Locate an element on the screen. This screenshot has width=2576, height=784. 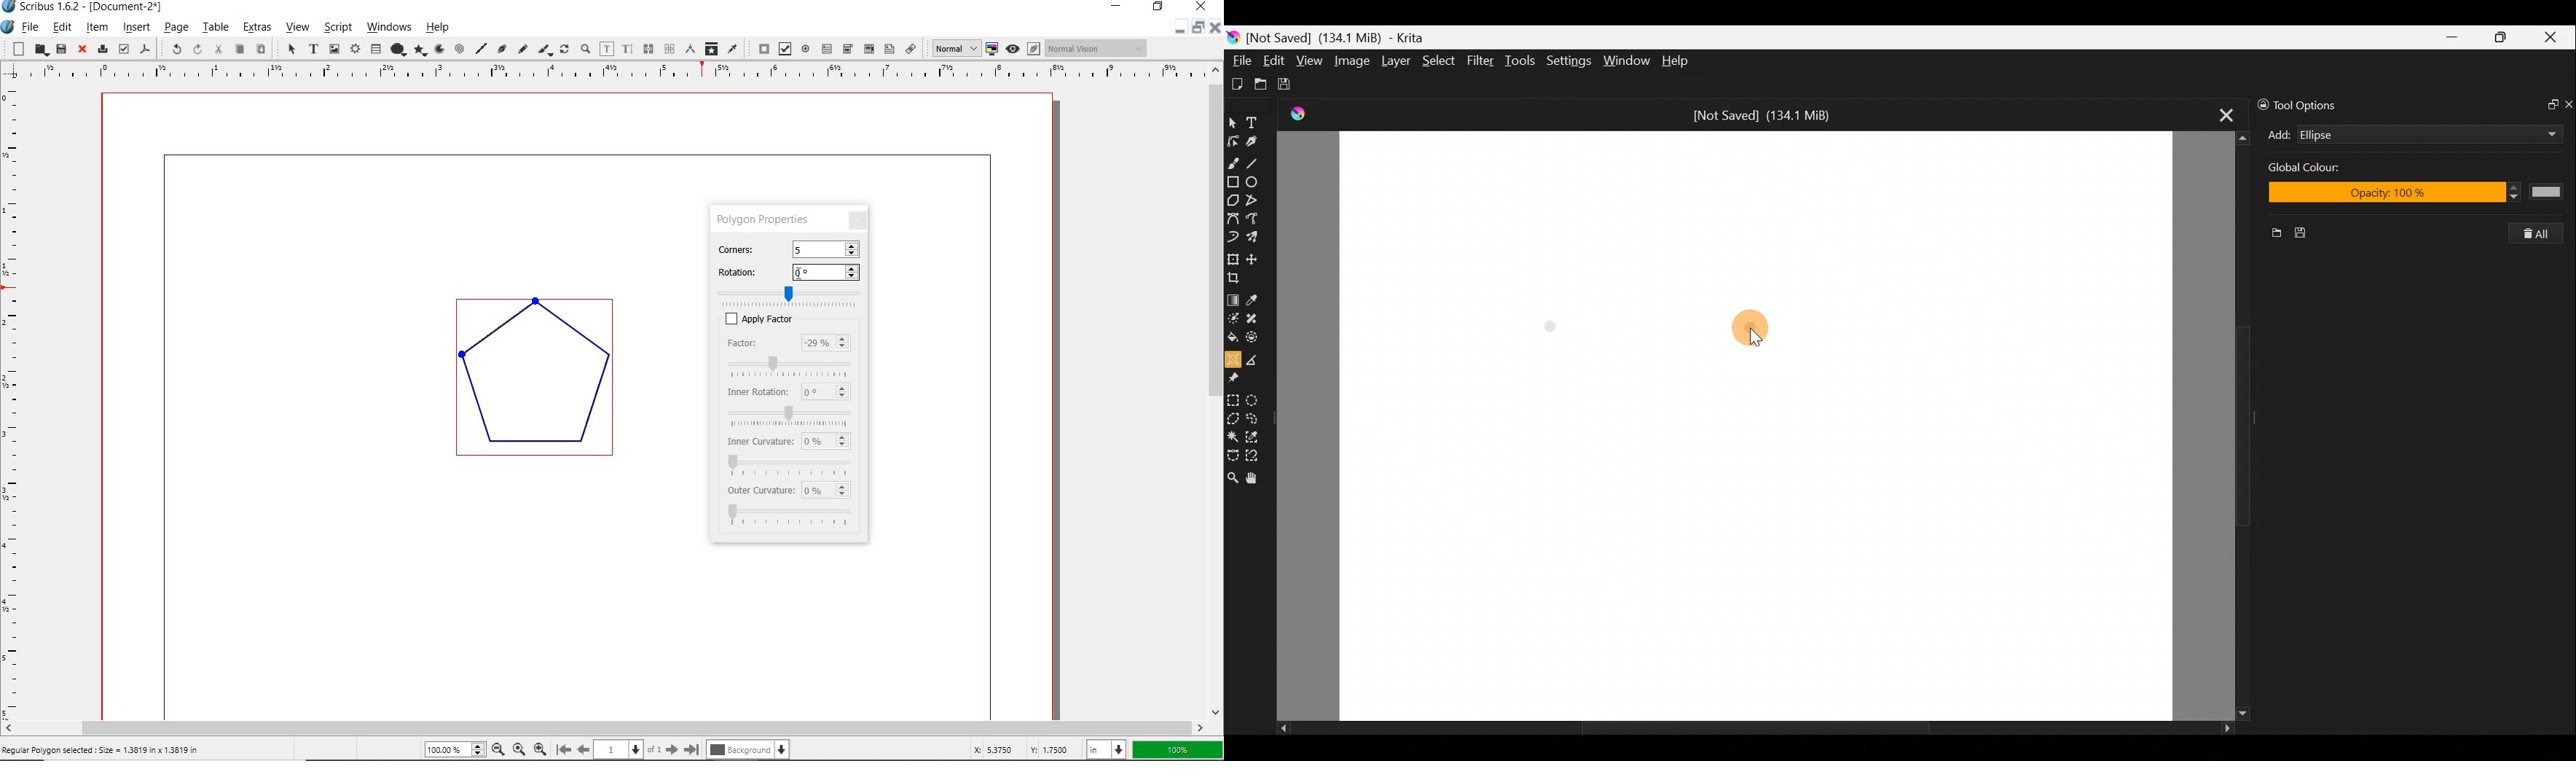
Freehand selection tool is located at coordinates (1257, 417).